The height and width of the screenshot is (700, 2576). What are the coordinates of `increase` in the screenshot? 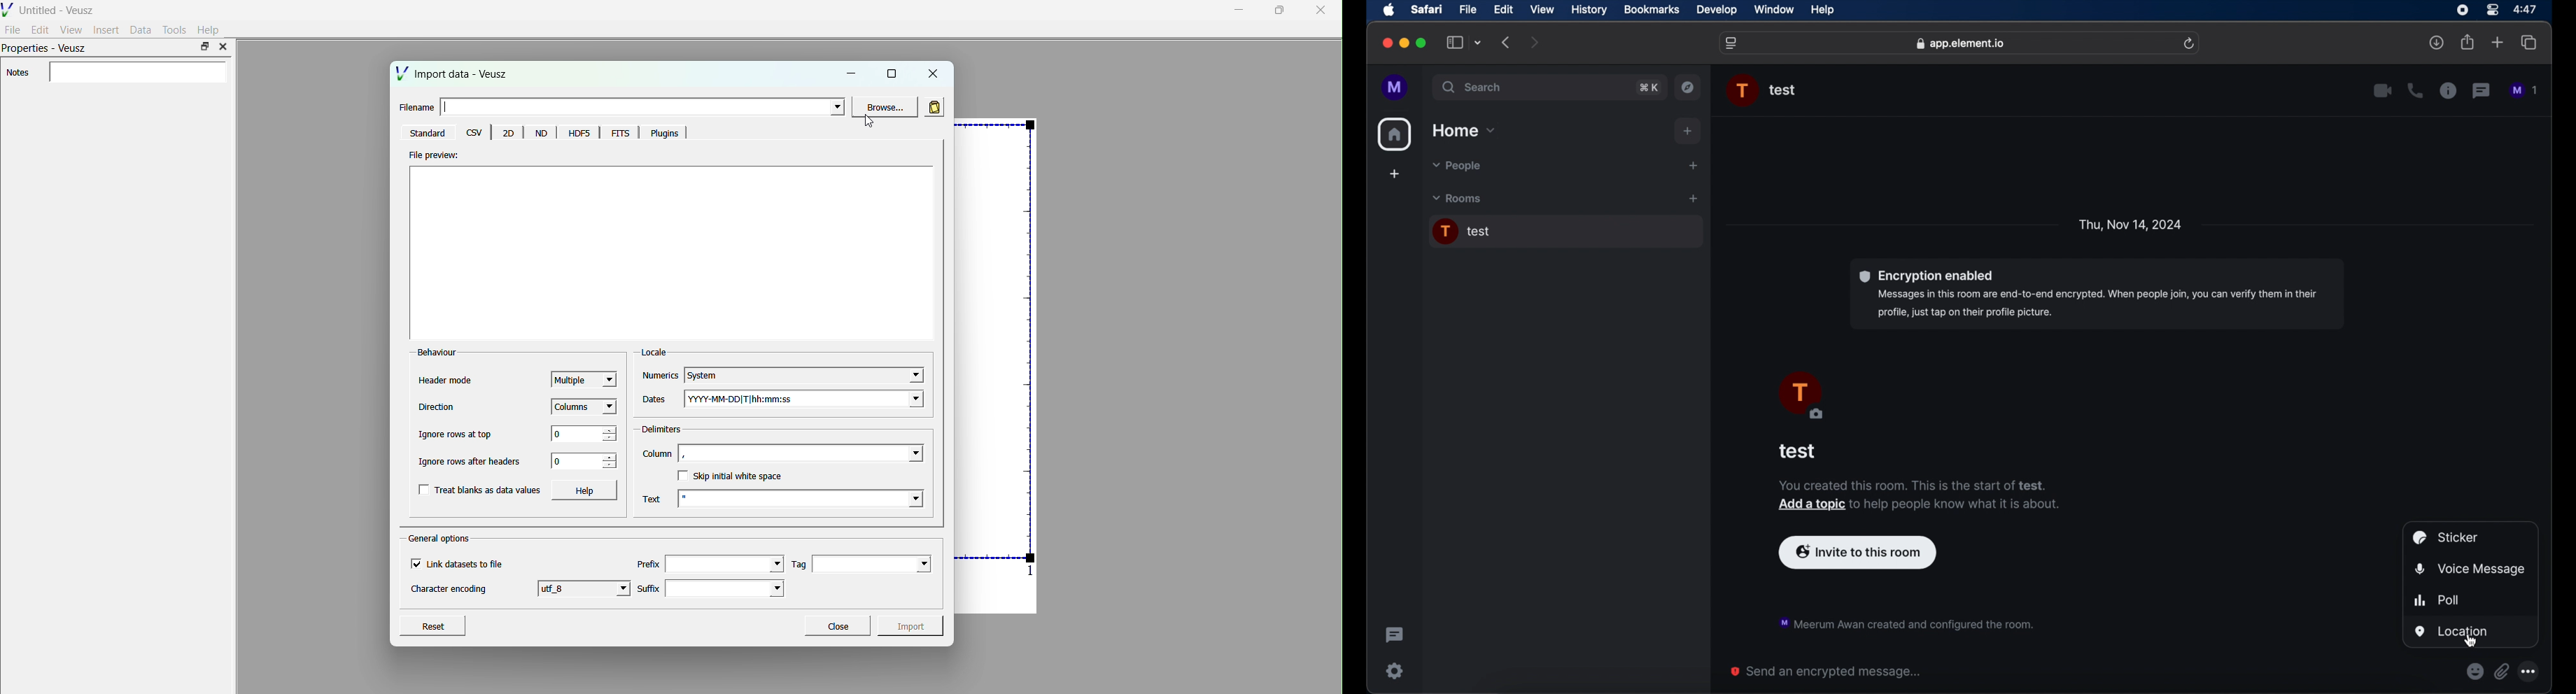 It's located at (610, 455).